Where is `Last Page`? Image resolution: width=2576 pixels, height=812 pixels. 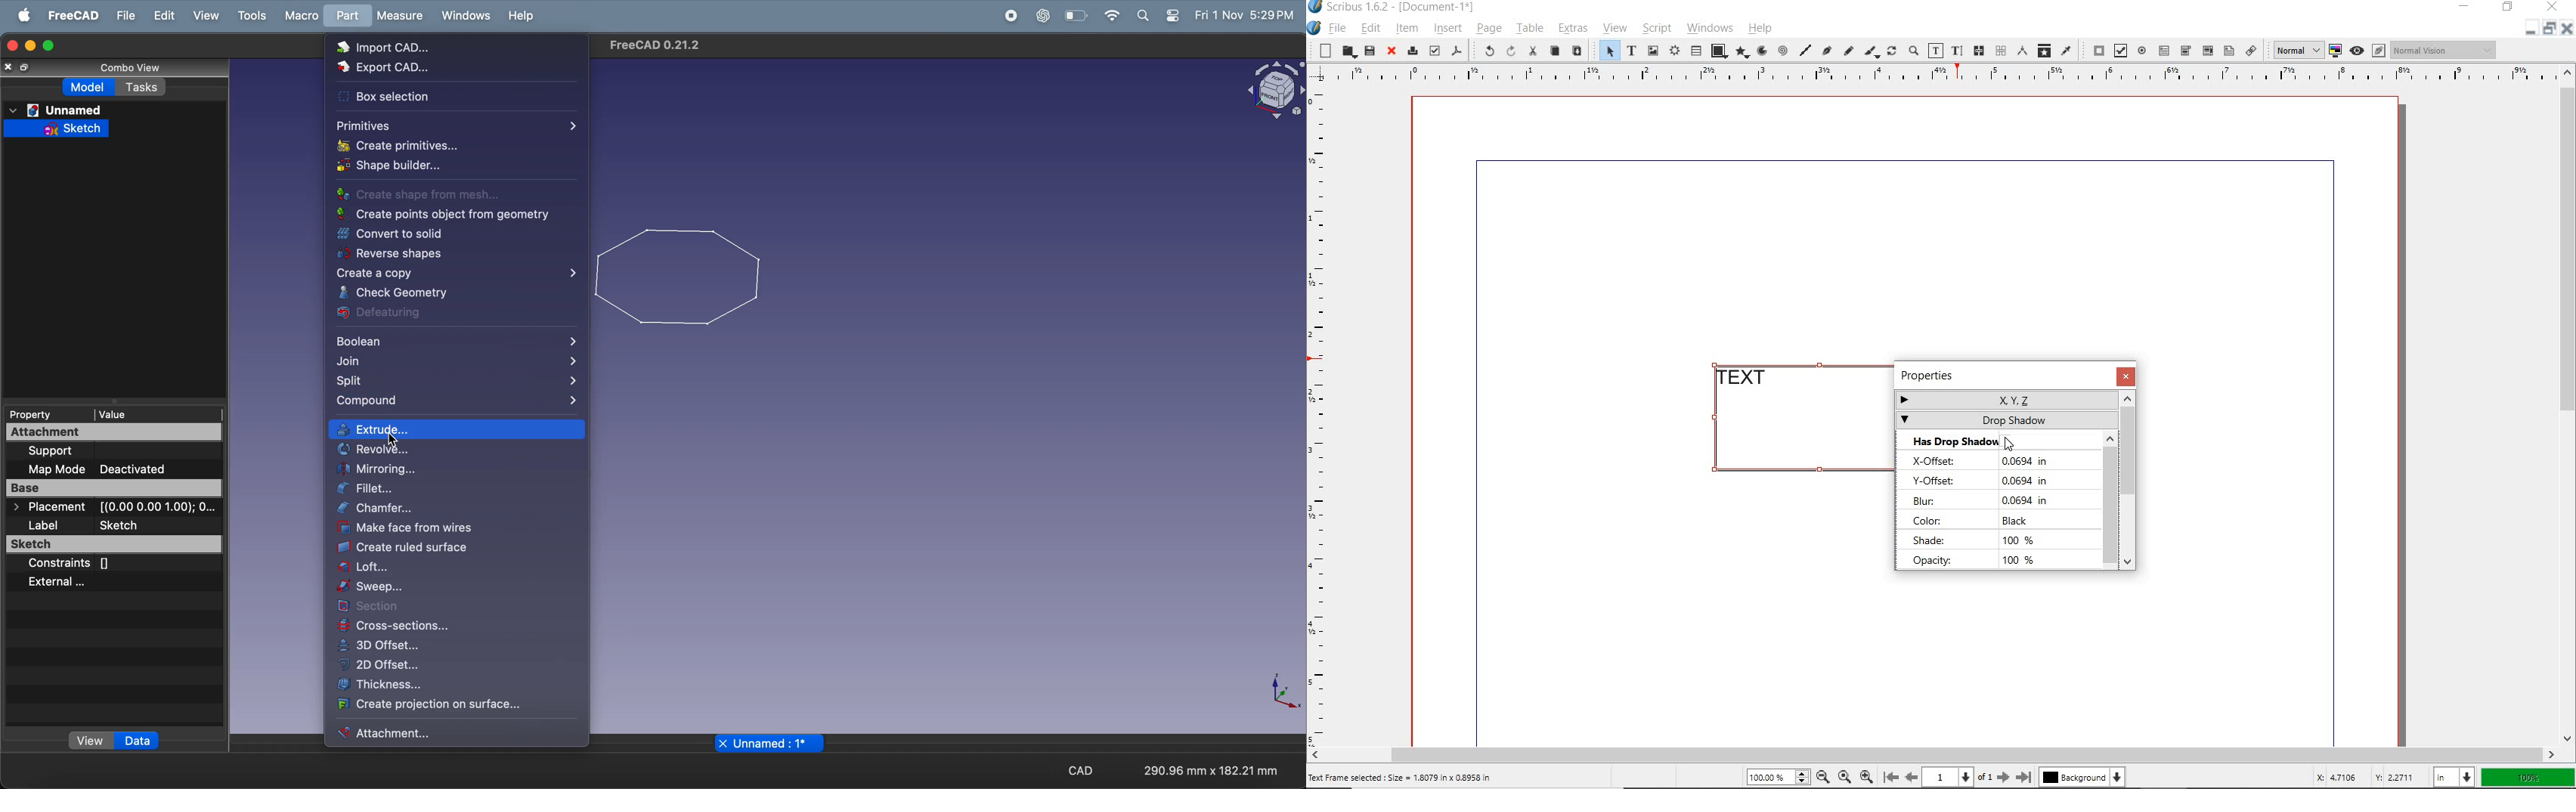 Last Page is located at coordinates (2025, 777).